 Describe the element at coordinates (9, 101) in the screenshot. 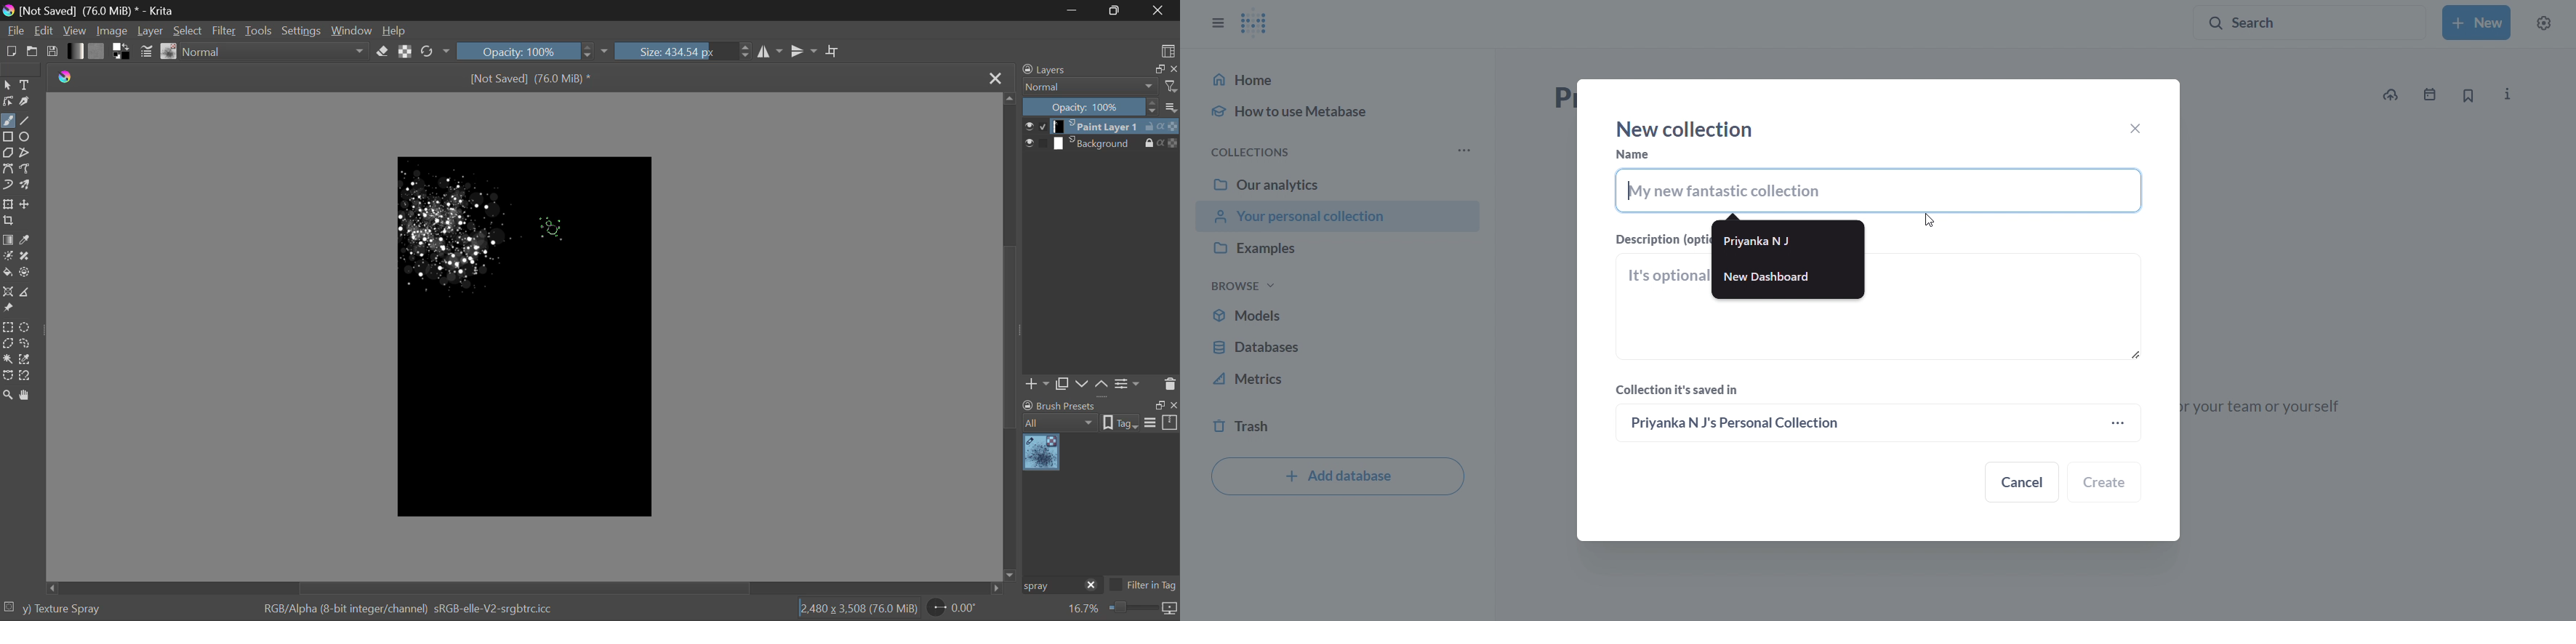

I see `Edit Shapes` at that location.